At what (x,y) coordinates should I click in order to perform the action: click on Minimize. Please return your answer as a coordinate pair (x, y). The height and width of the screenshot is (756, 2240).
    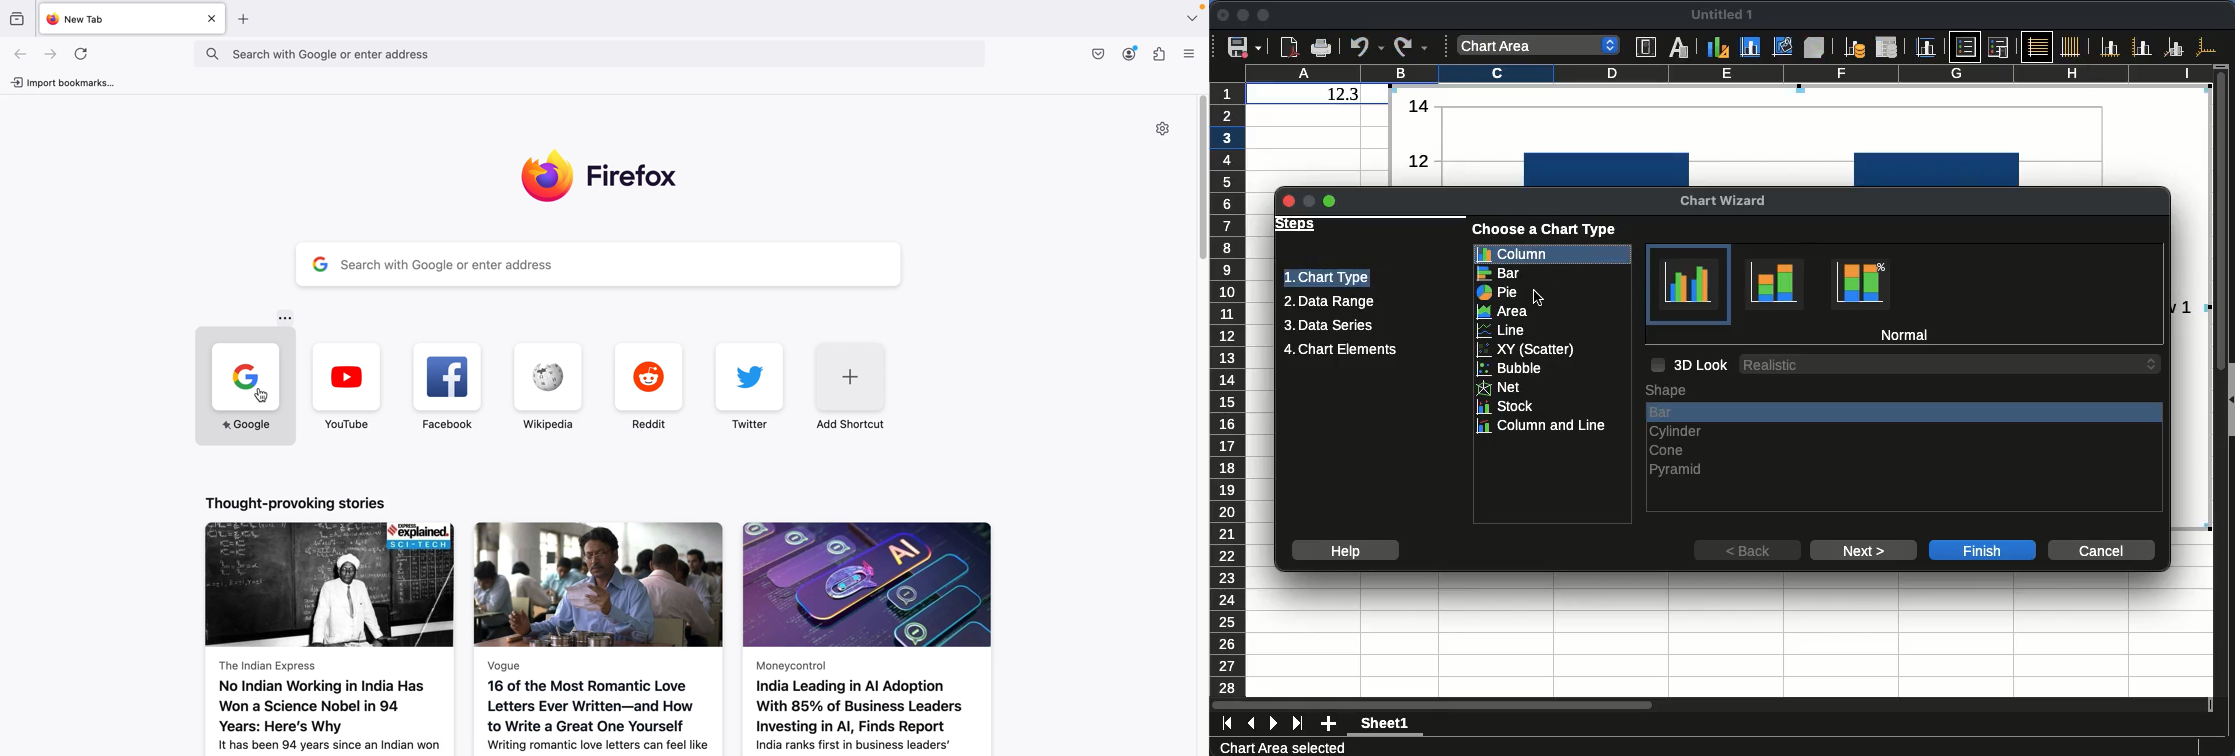
    Looking at the image, I should click on (1309, 200).